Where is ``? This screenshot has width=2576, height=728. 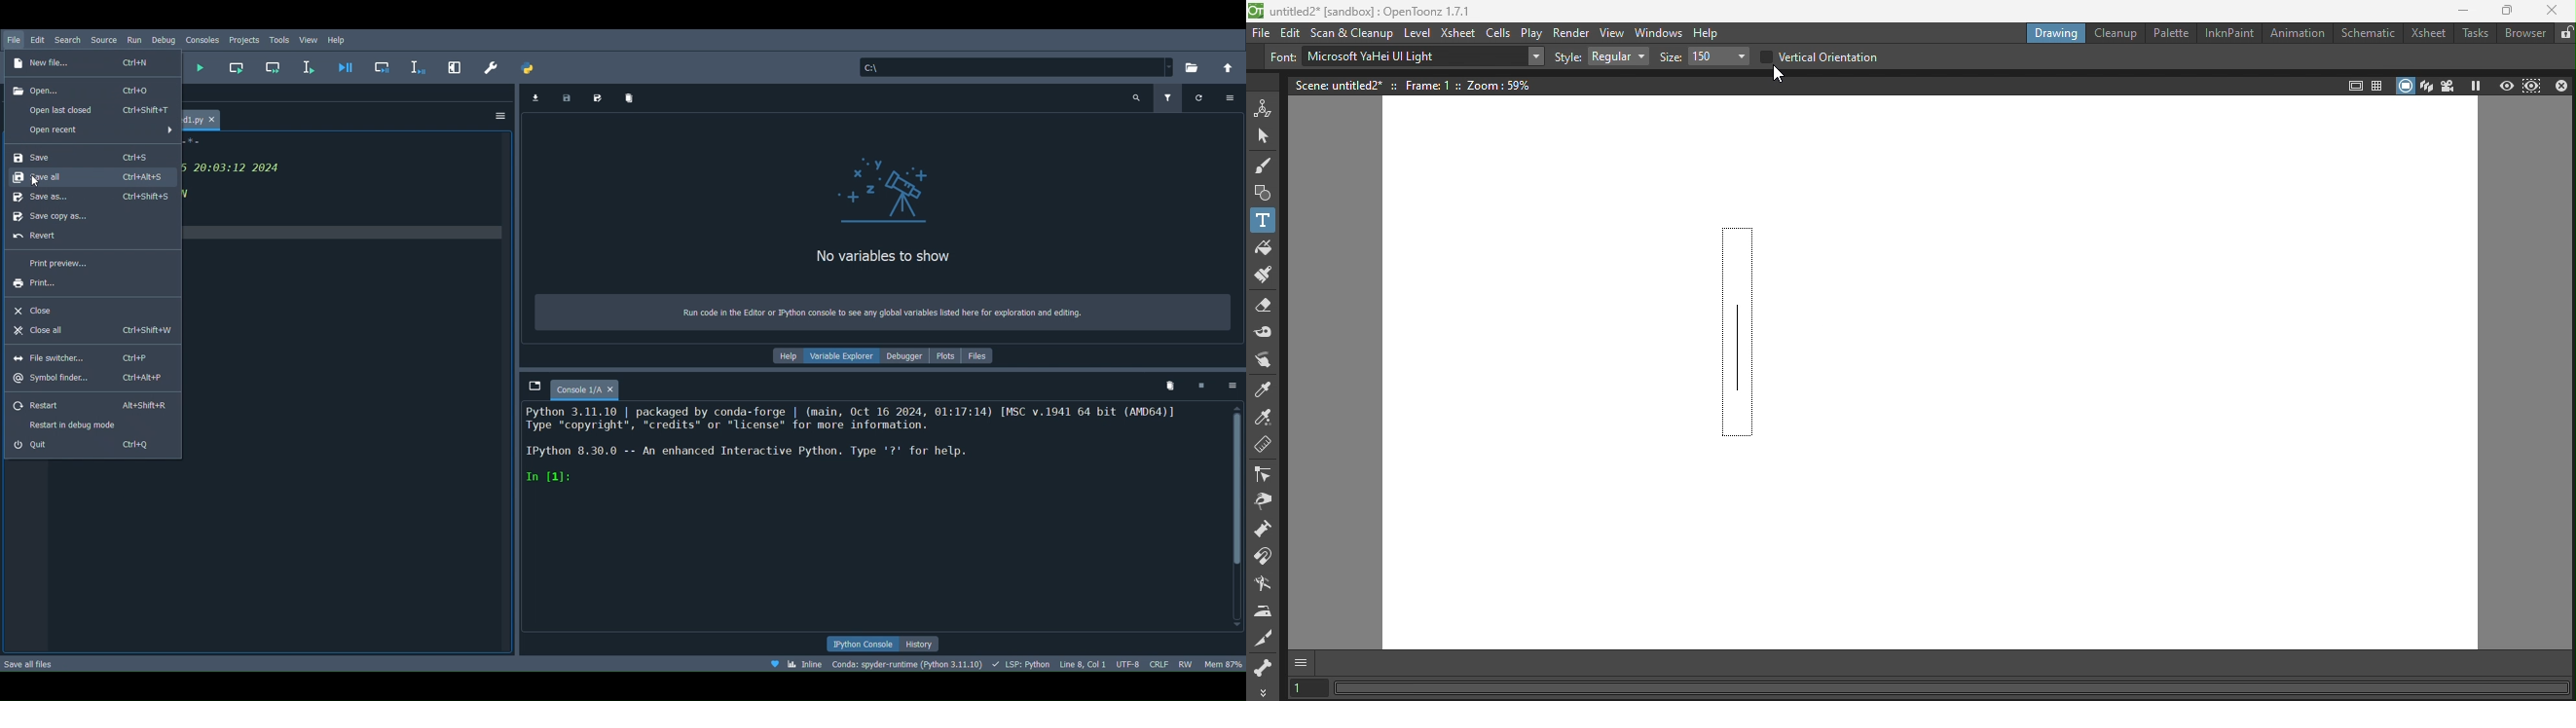  is located at coordinates (384, 69).